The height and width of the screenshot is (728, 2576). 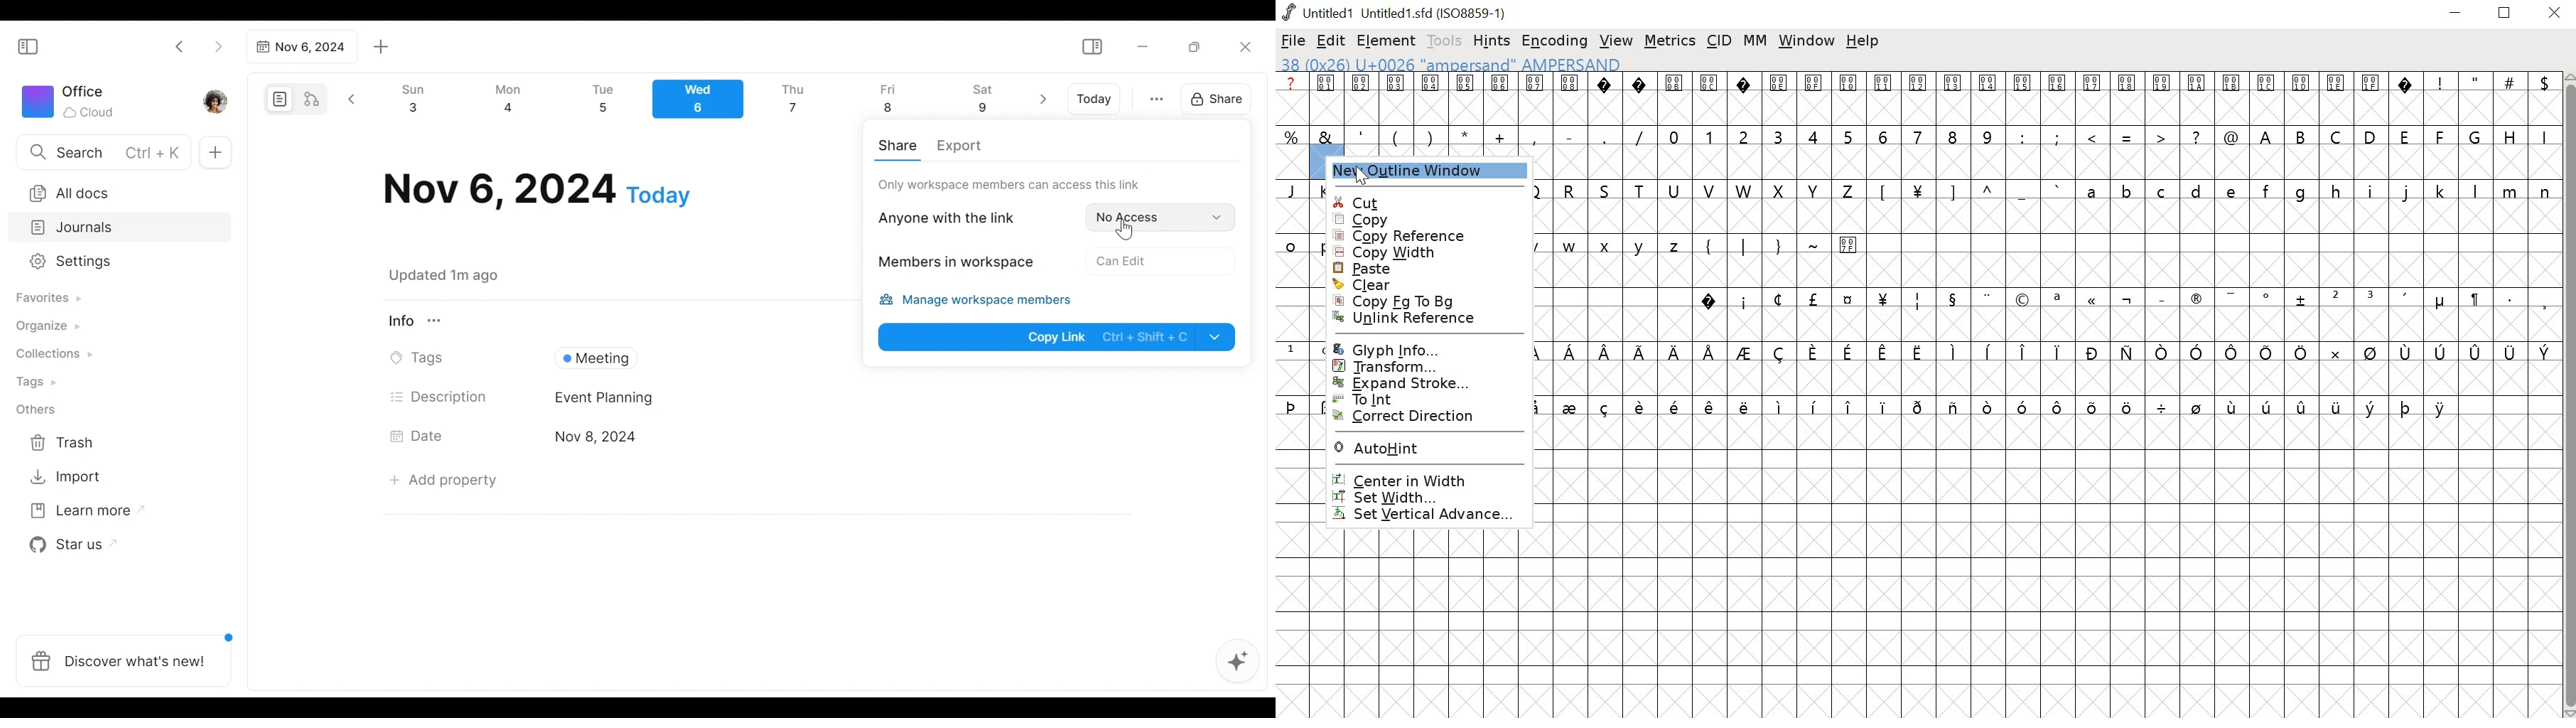 What do you see at coordinates (2059, 136) in the screenshot?
I see `;` at bounding box center [2059, 136].